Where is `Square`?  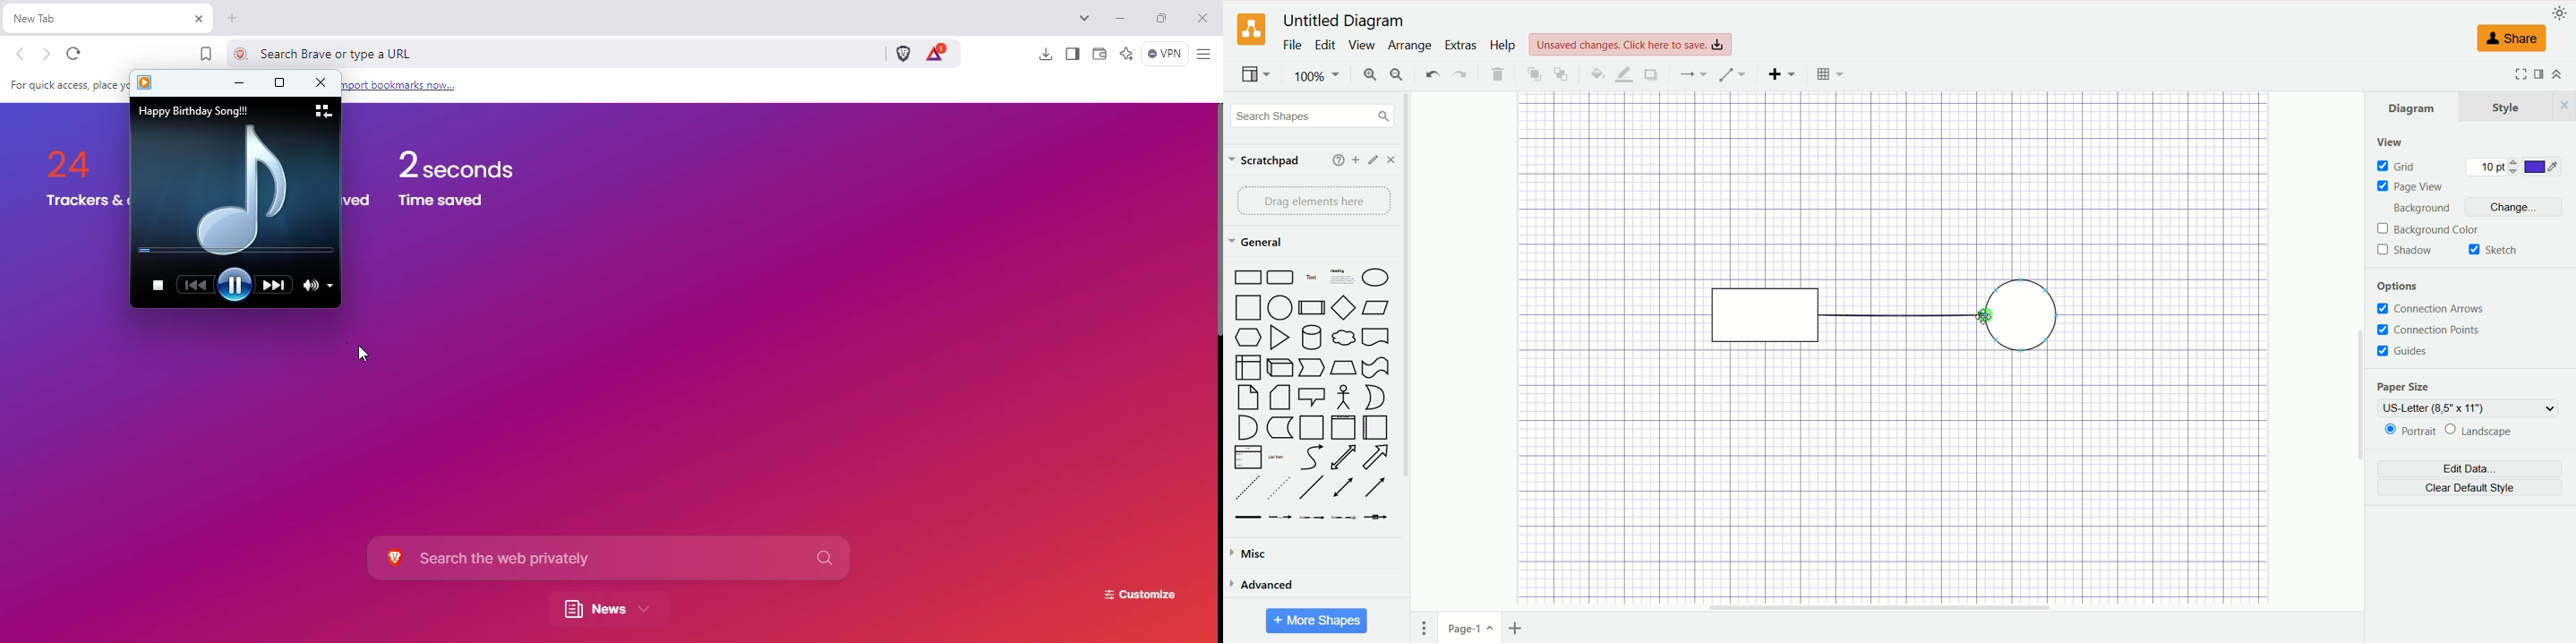 Square is located at coordinates (1248, 309).